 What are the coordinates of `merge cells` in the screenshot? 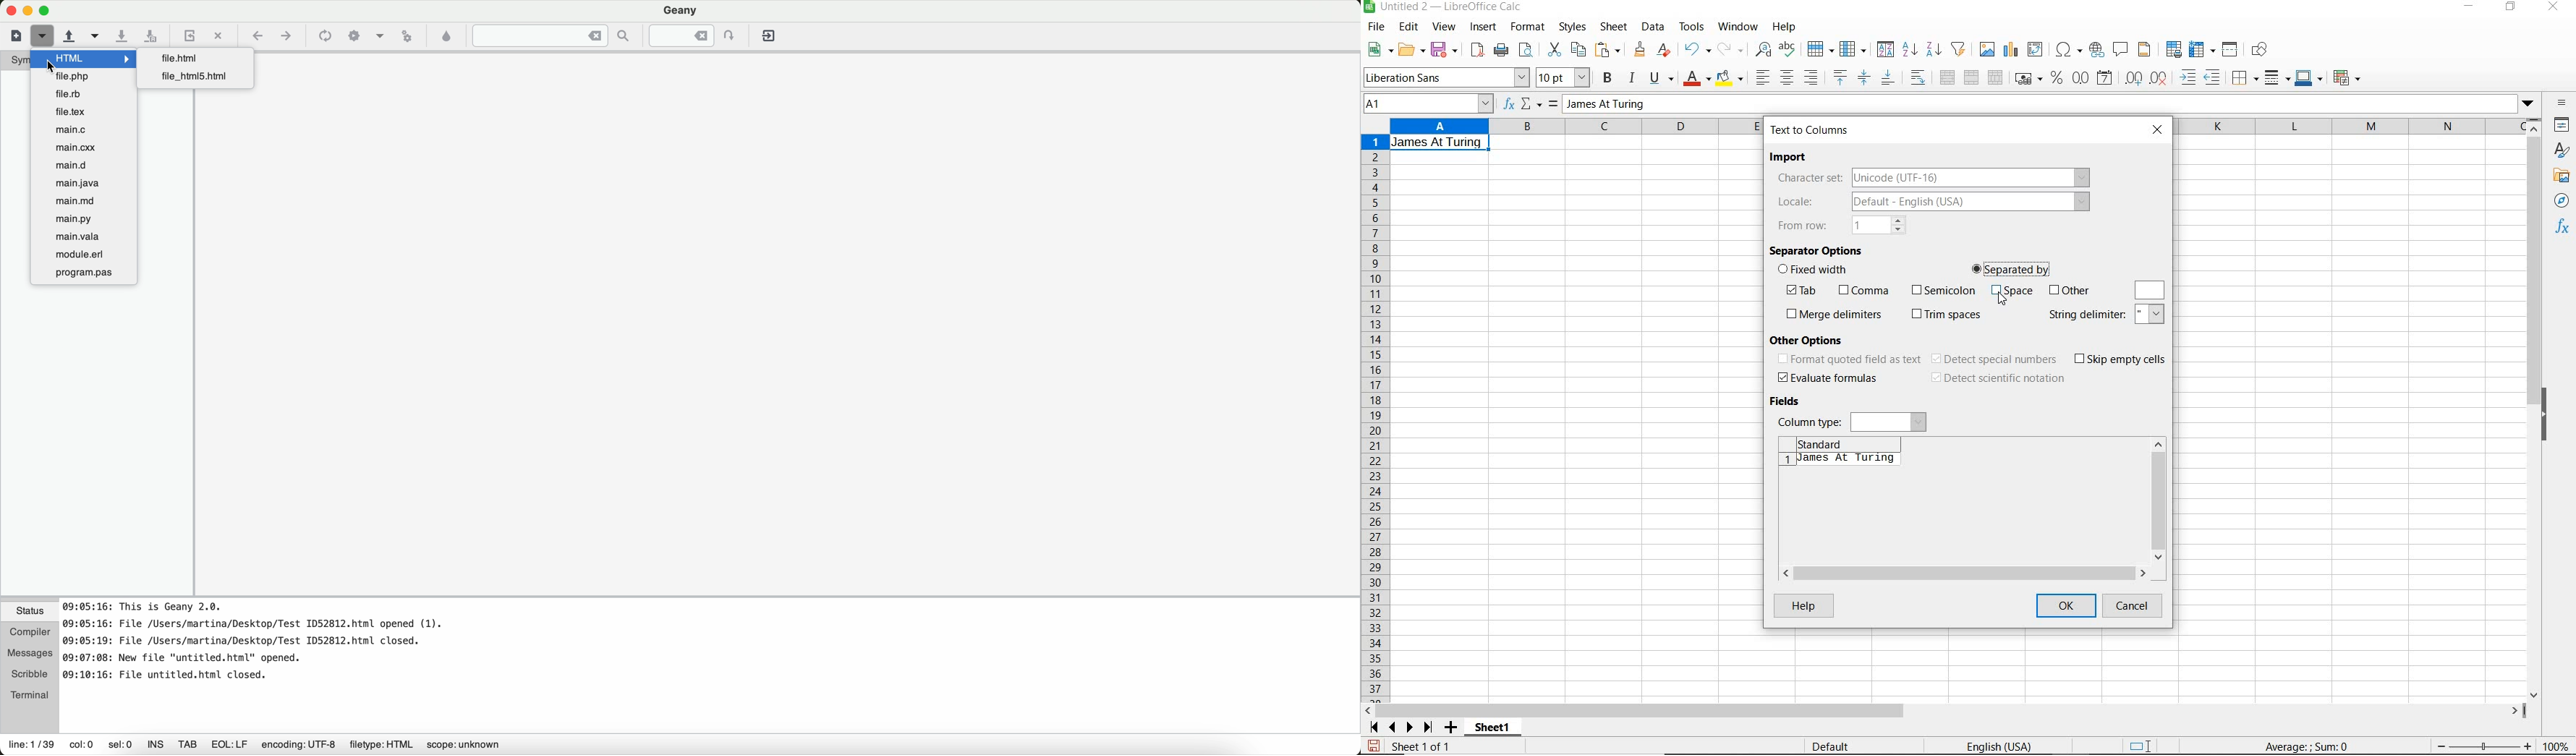 It's located at (1973, 79).